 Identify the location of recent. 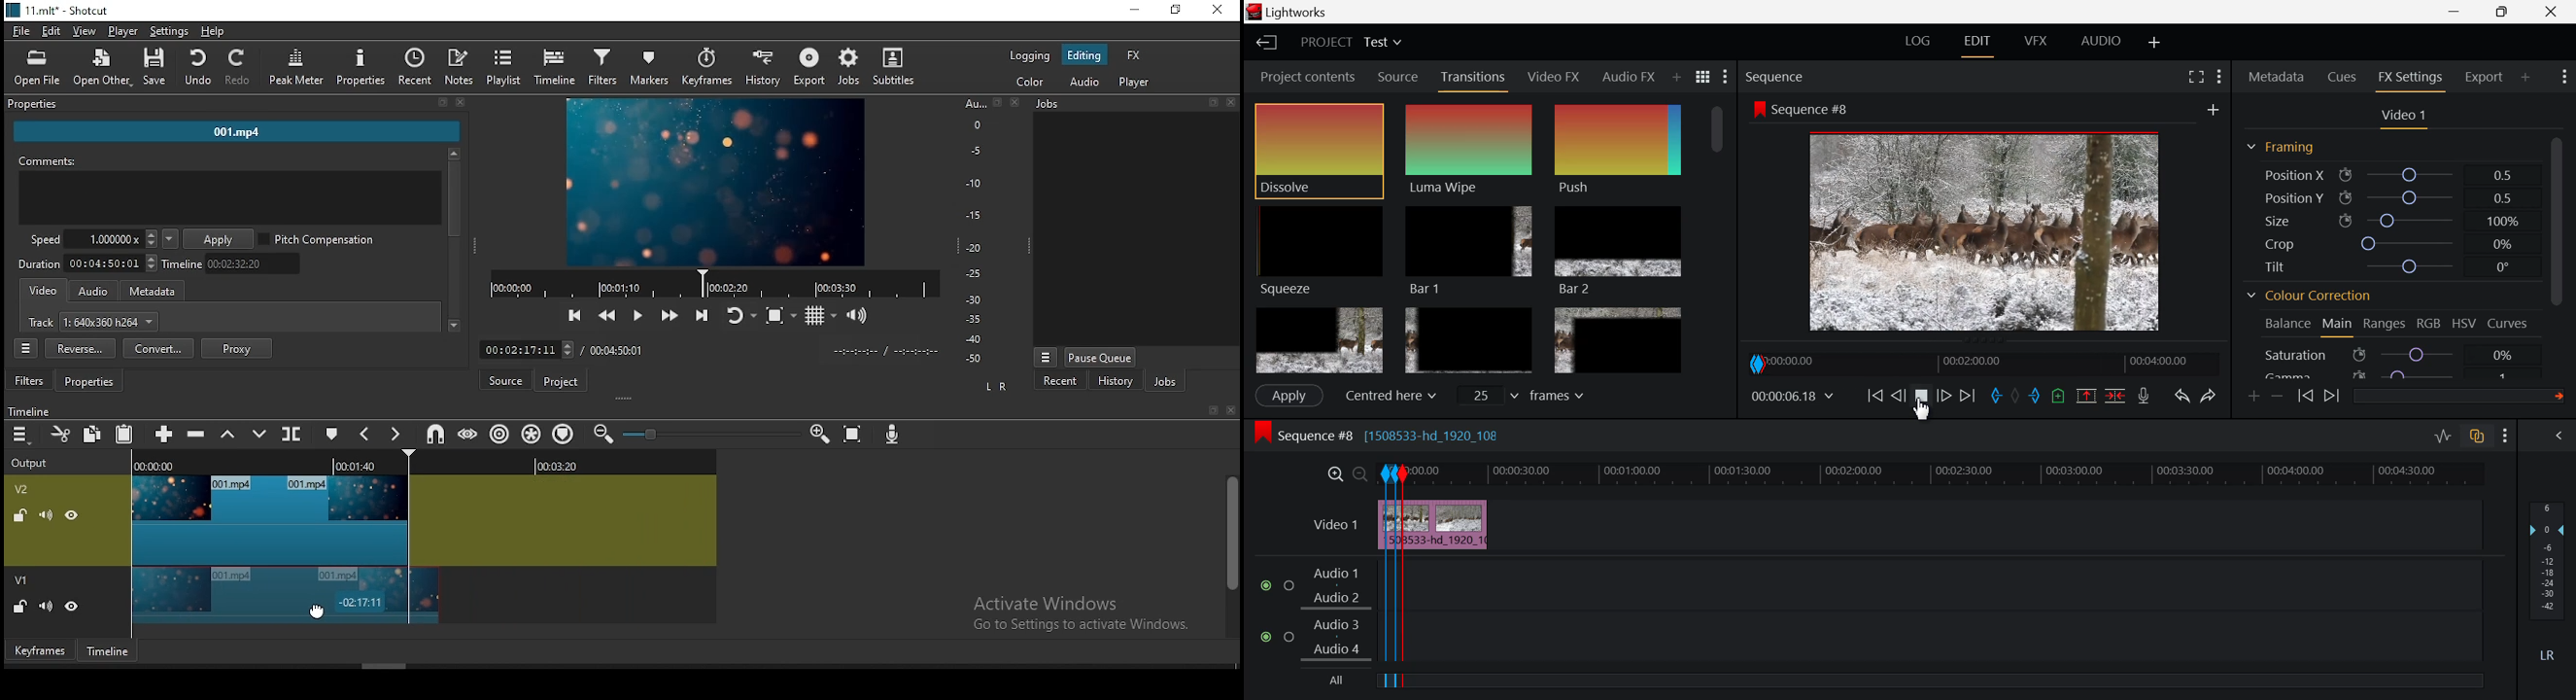
(416, 67).